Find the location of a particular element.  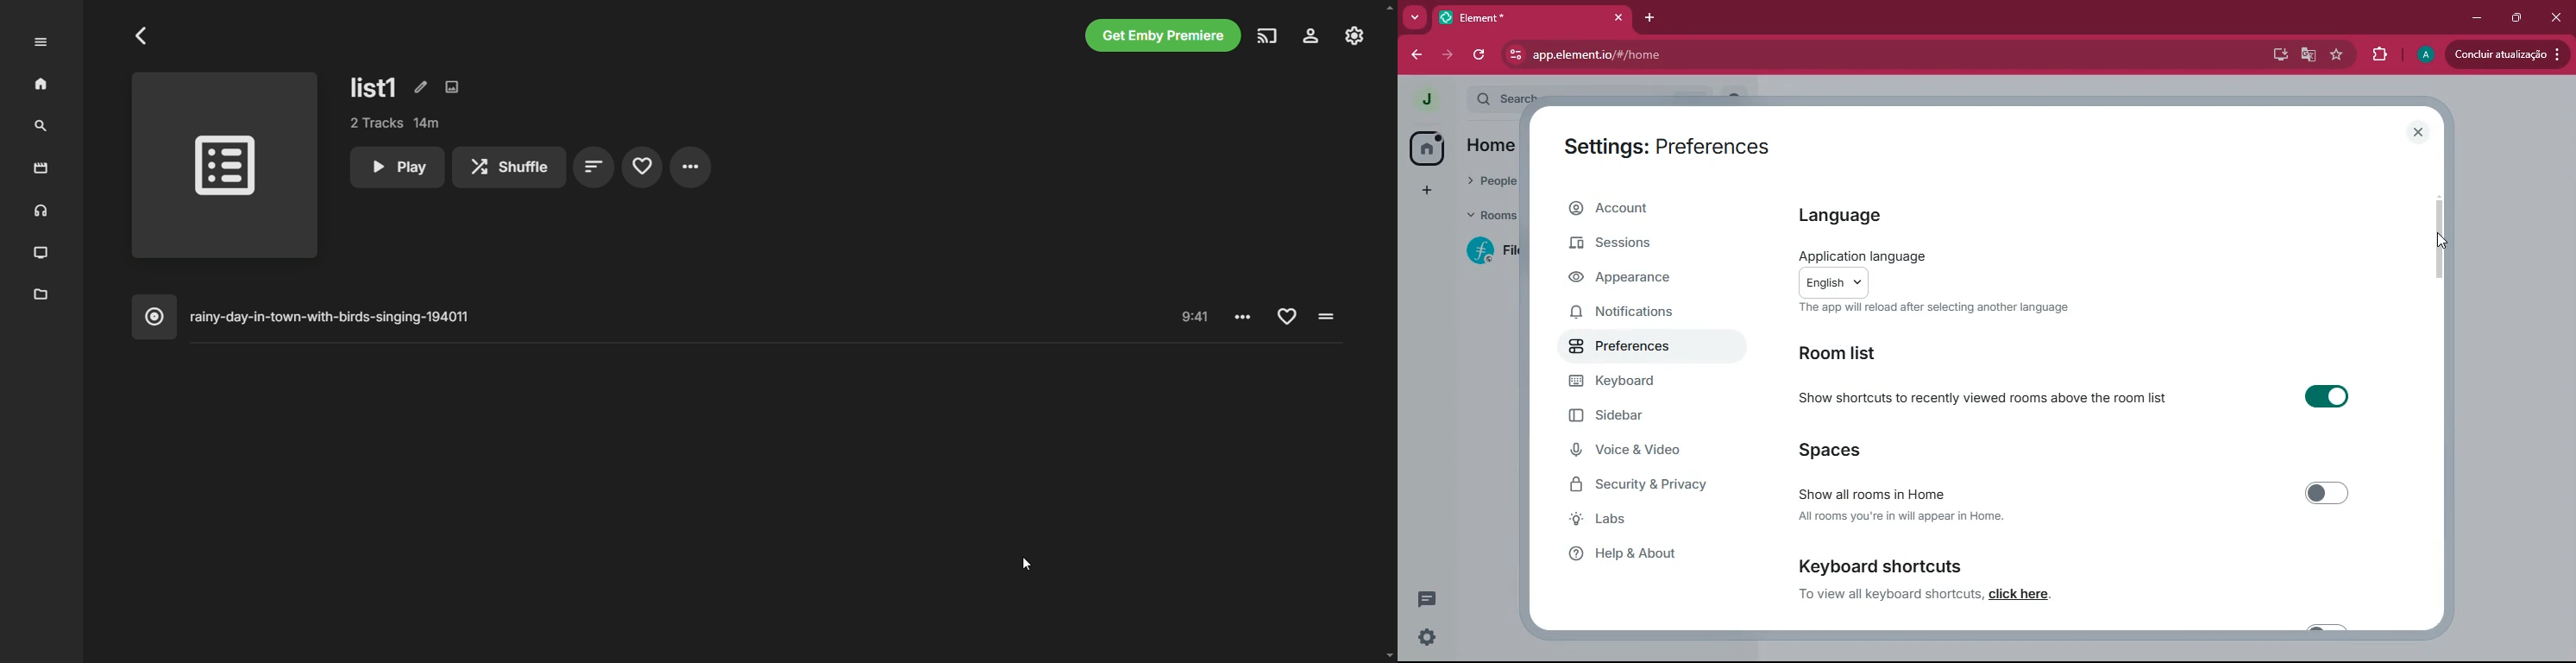

cursor is located at coordinates (1027, 564).